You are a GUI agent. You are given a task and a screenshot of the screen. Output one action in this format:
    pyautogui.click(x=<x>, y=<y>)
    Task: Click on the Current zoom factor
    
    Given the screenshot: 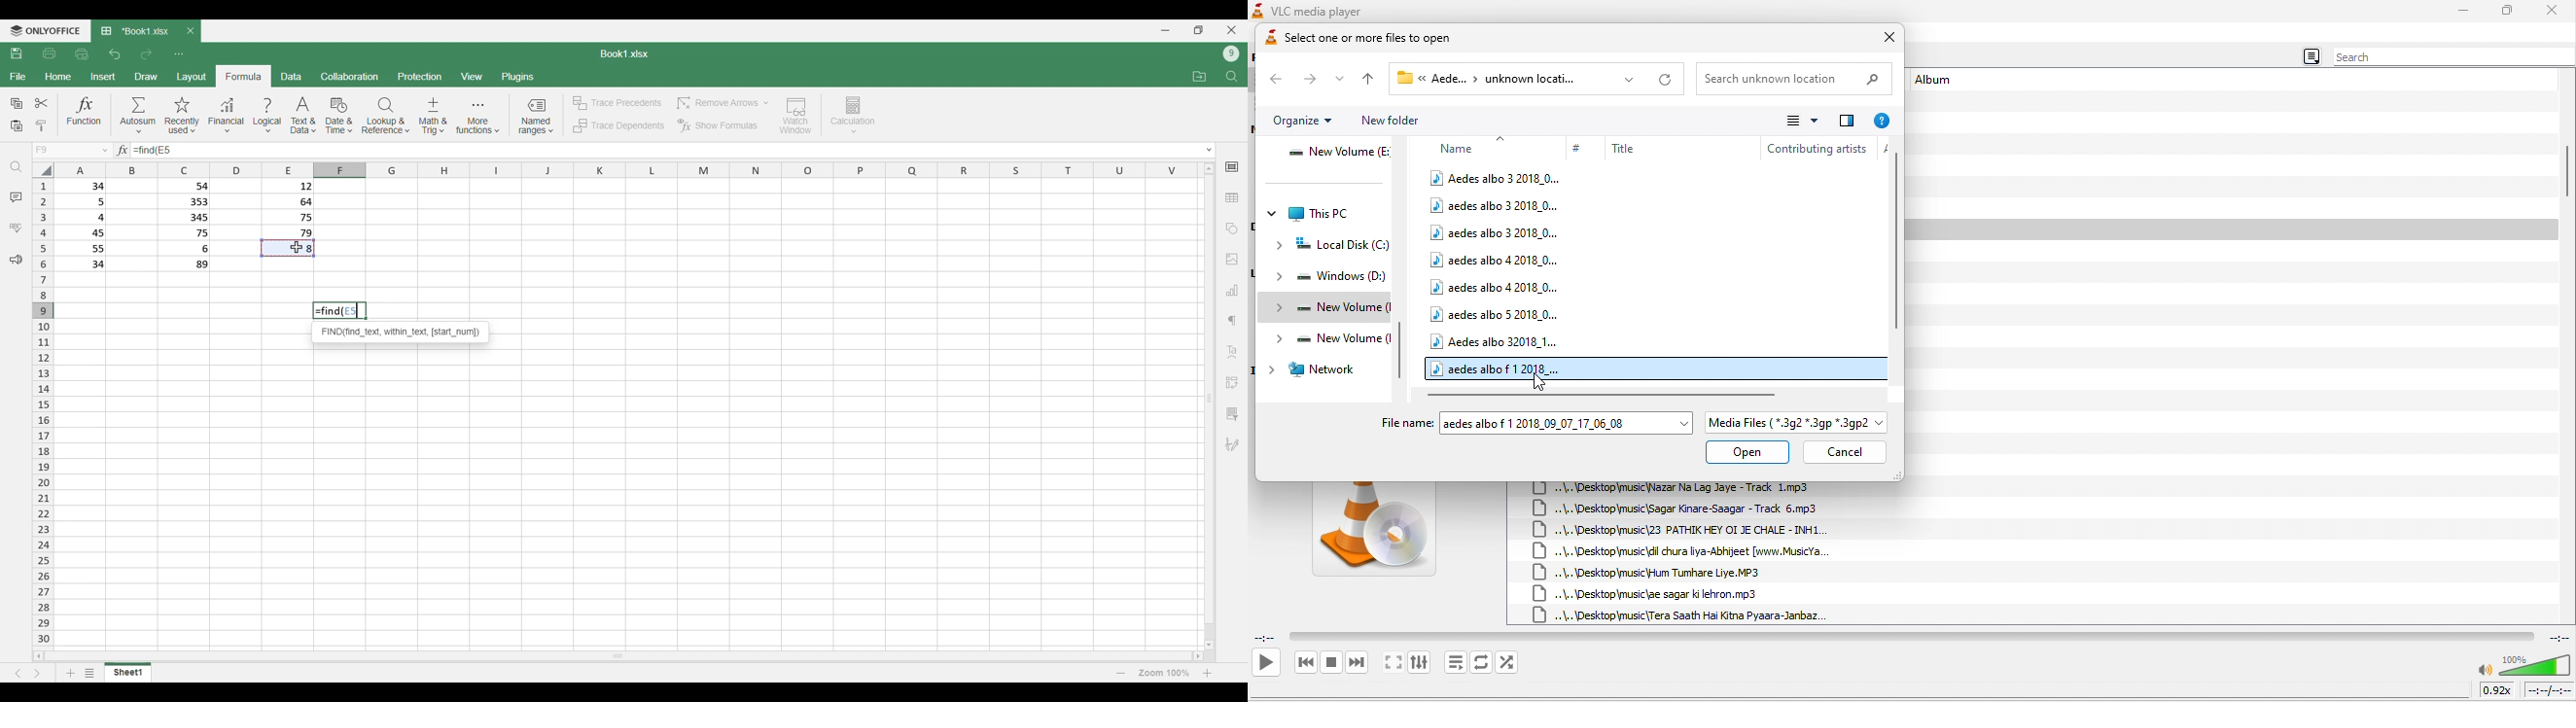 What is the action you would take?
    pyautogui.click(x=1164, y=673)
    